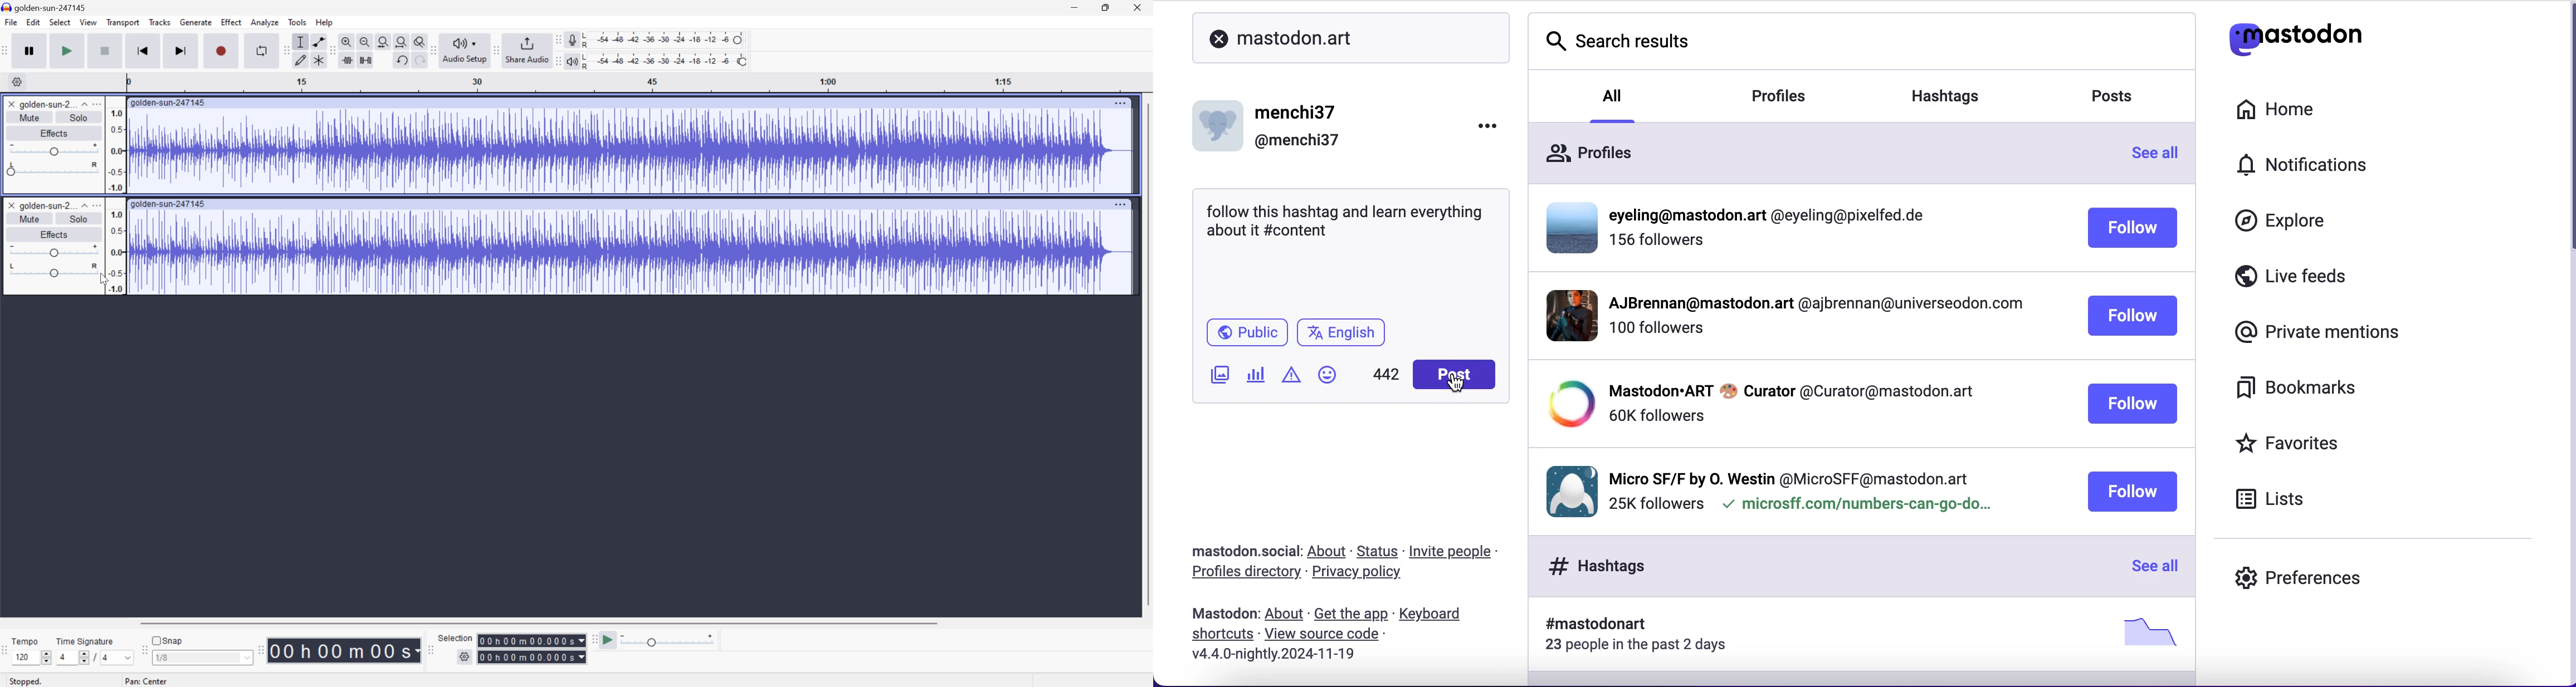 The image size is (2576, 700). Describe the element at coordinates (123, 22) in the screenshot. I see `Transport` at that location.